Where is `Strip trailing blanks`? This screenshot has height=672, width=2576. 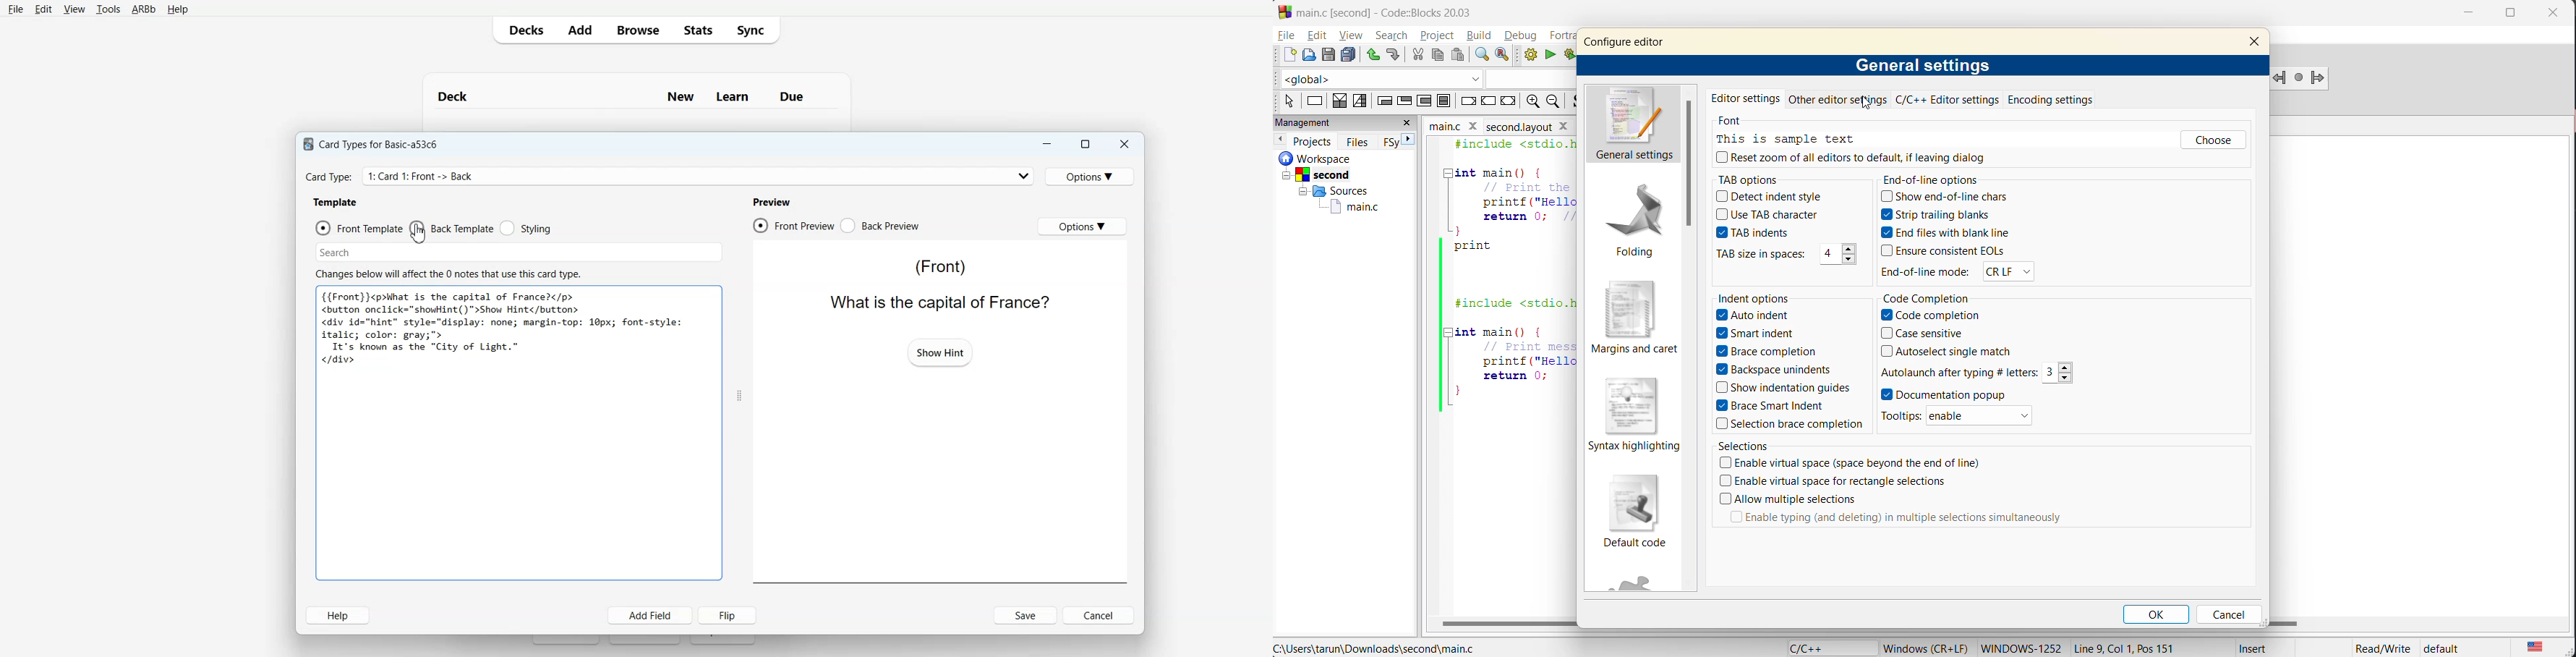 Strip trailing blanks is located at coordinates (1939, 214).